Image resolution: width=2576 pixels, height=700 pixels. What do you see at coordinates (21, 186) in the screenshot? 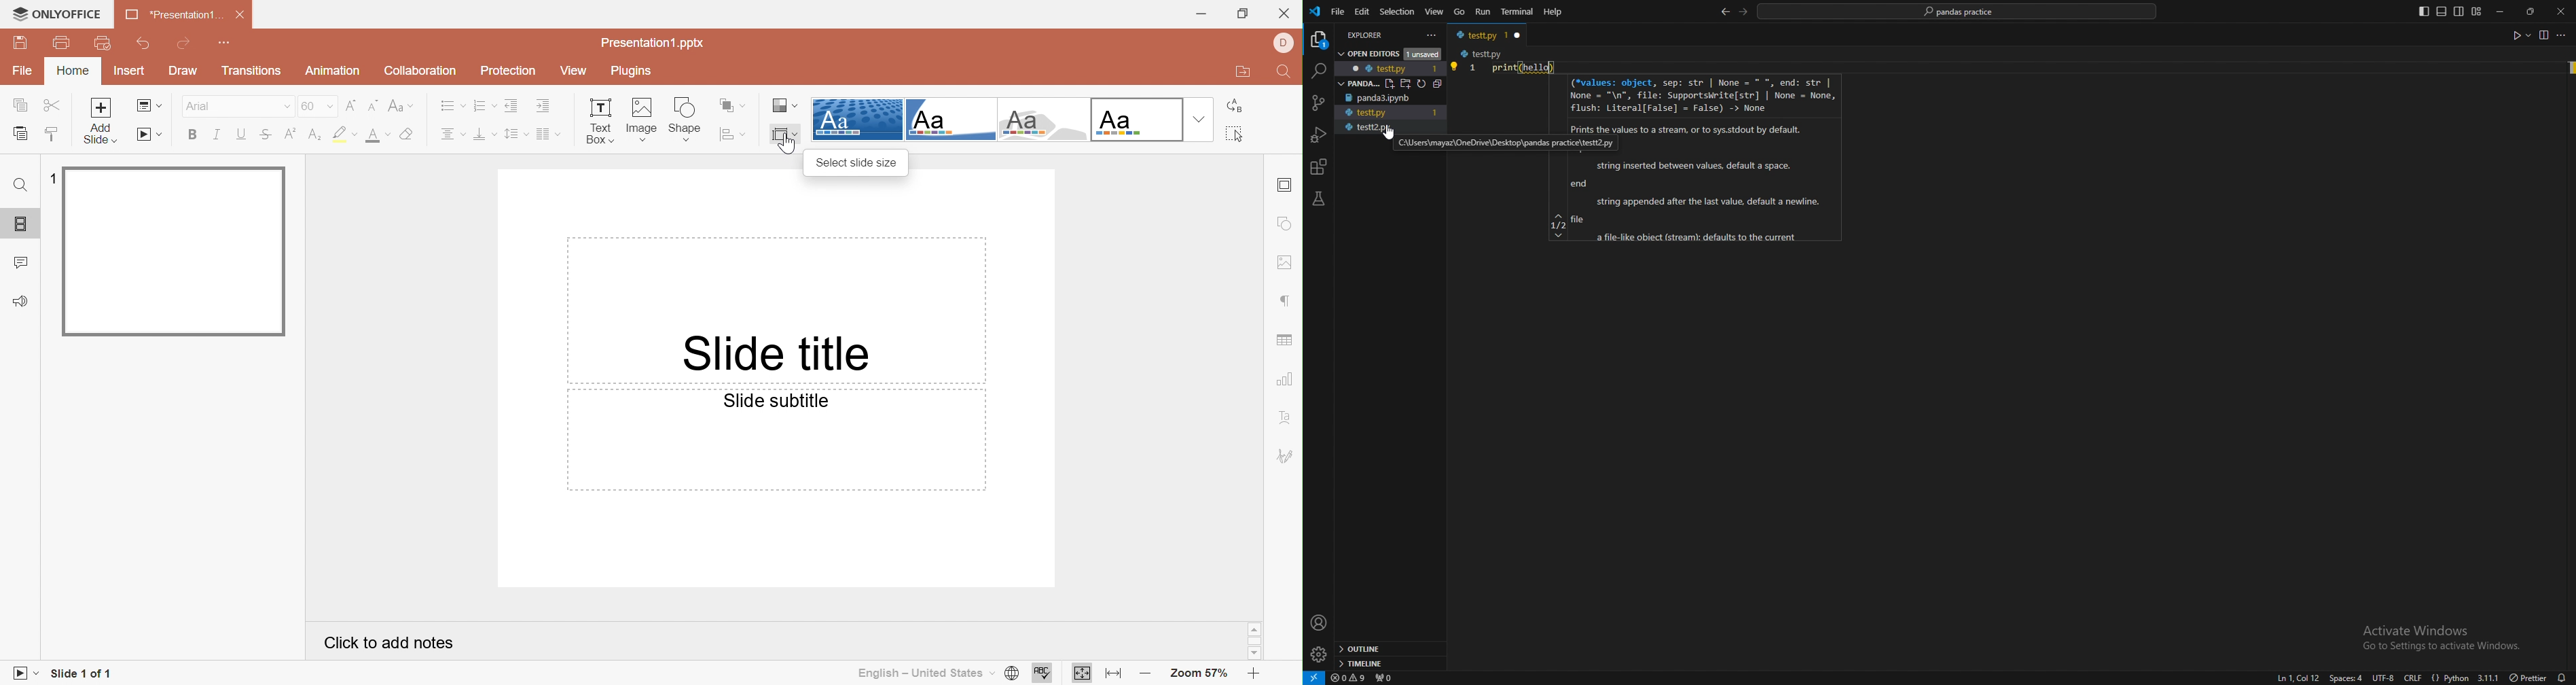
I see `Find` at bounding box center [21, 186].